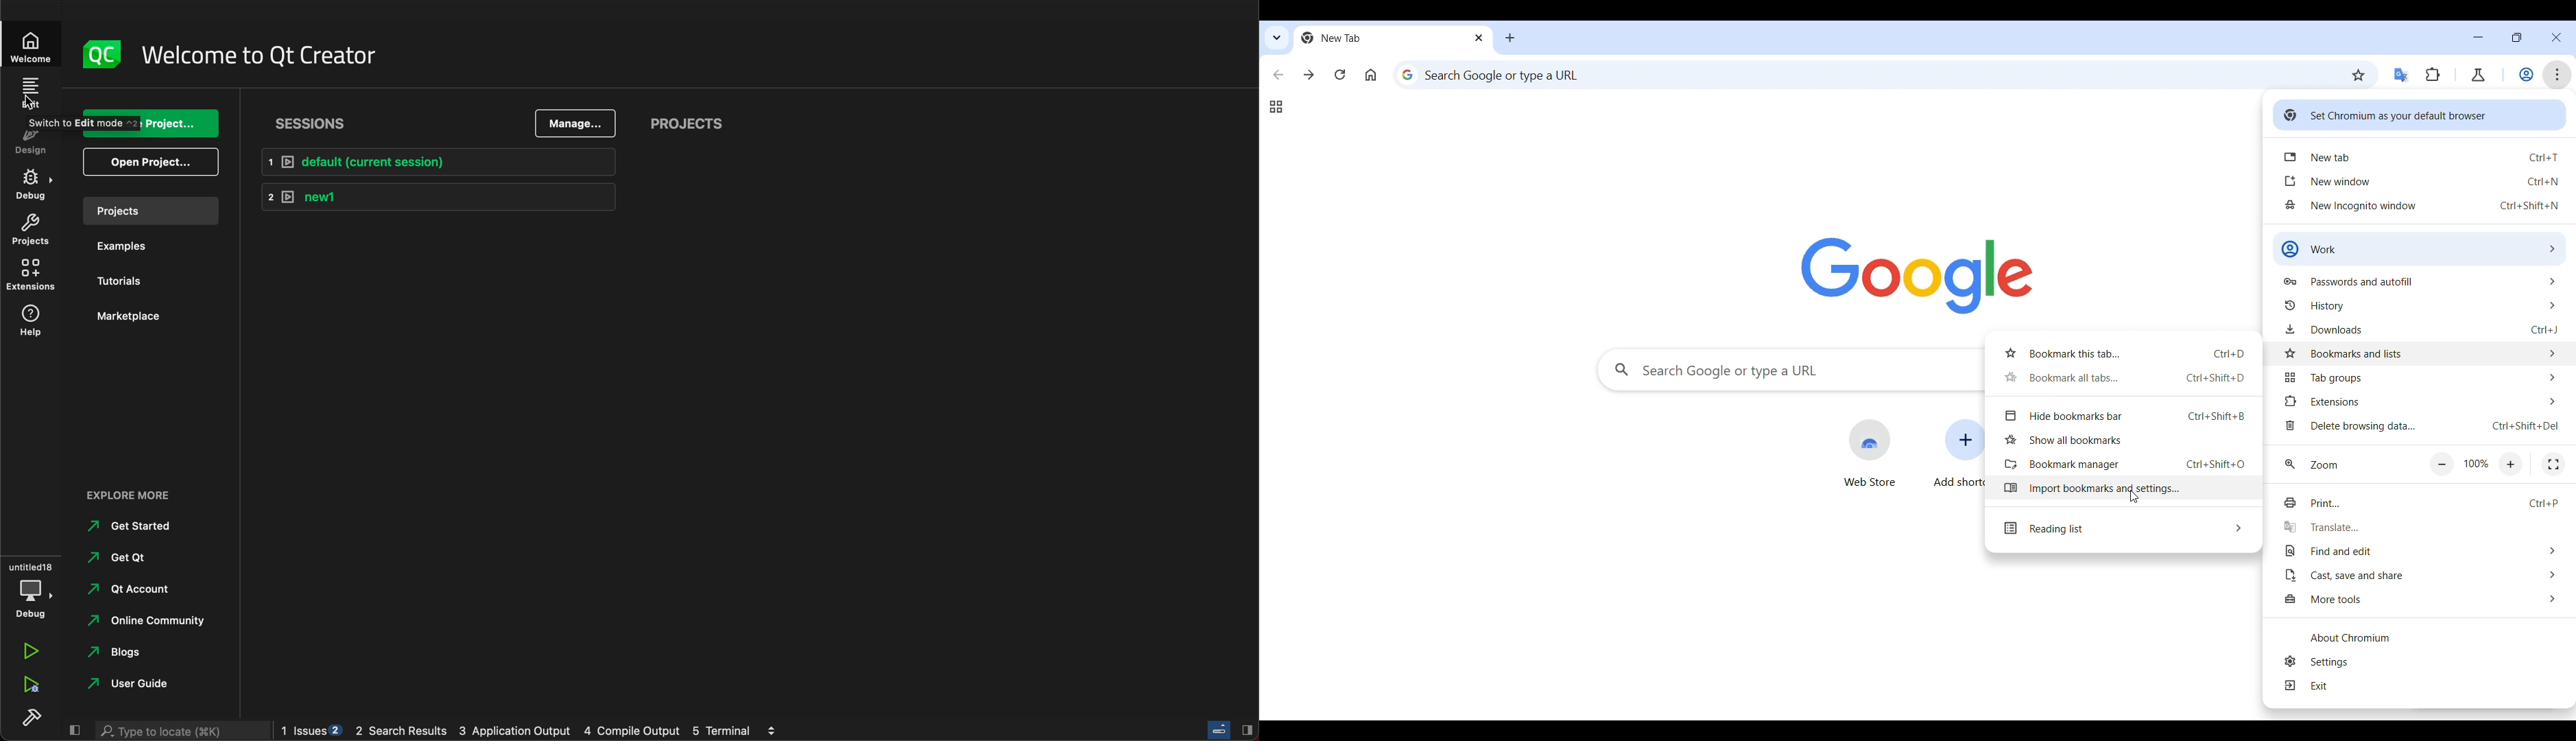  What do you see at coordinates (436, 198) in the screenshot?
I see `new 1` at bounding box center [436, 198].